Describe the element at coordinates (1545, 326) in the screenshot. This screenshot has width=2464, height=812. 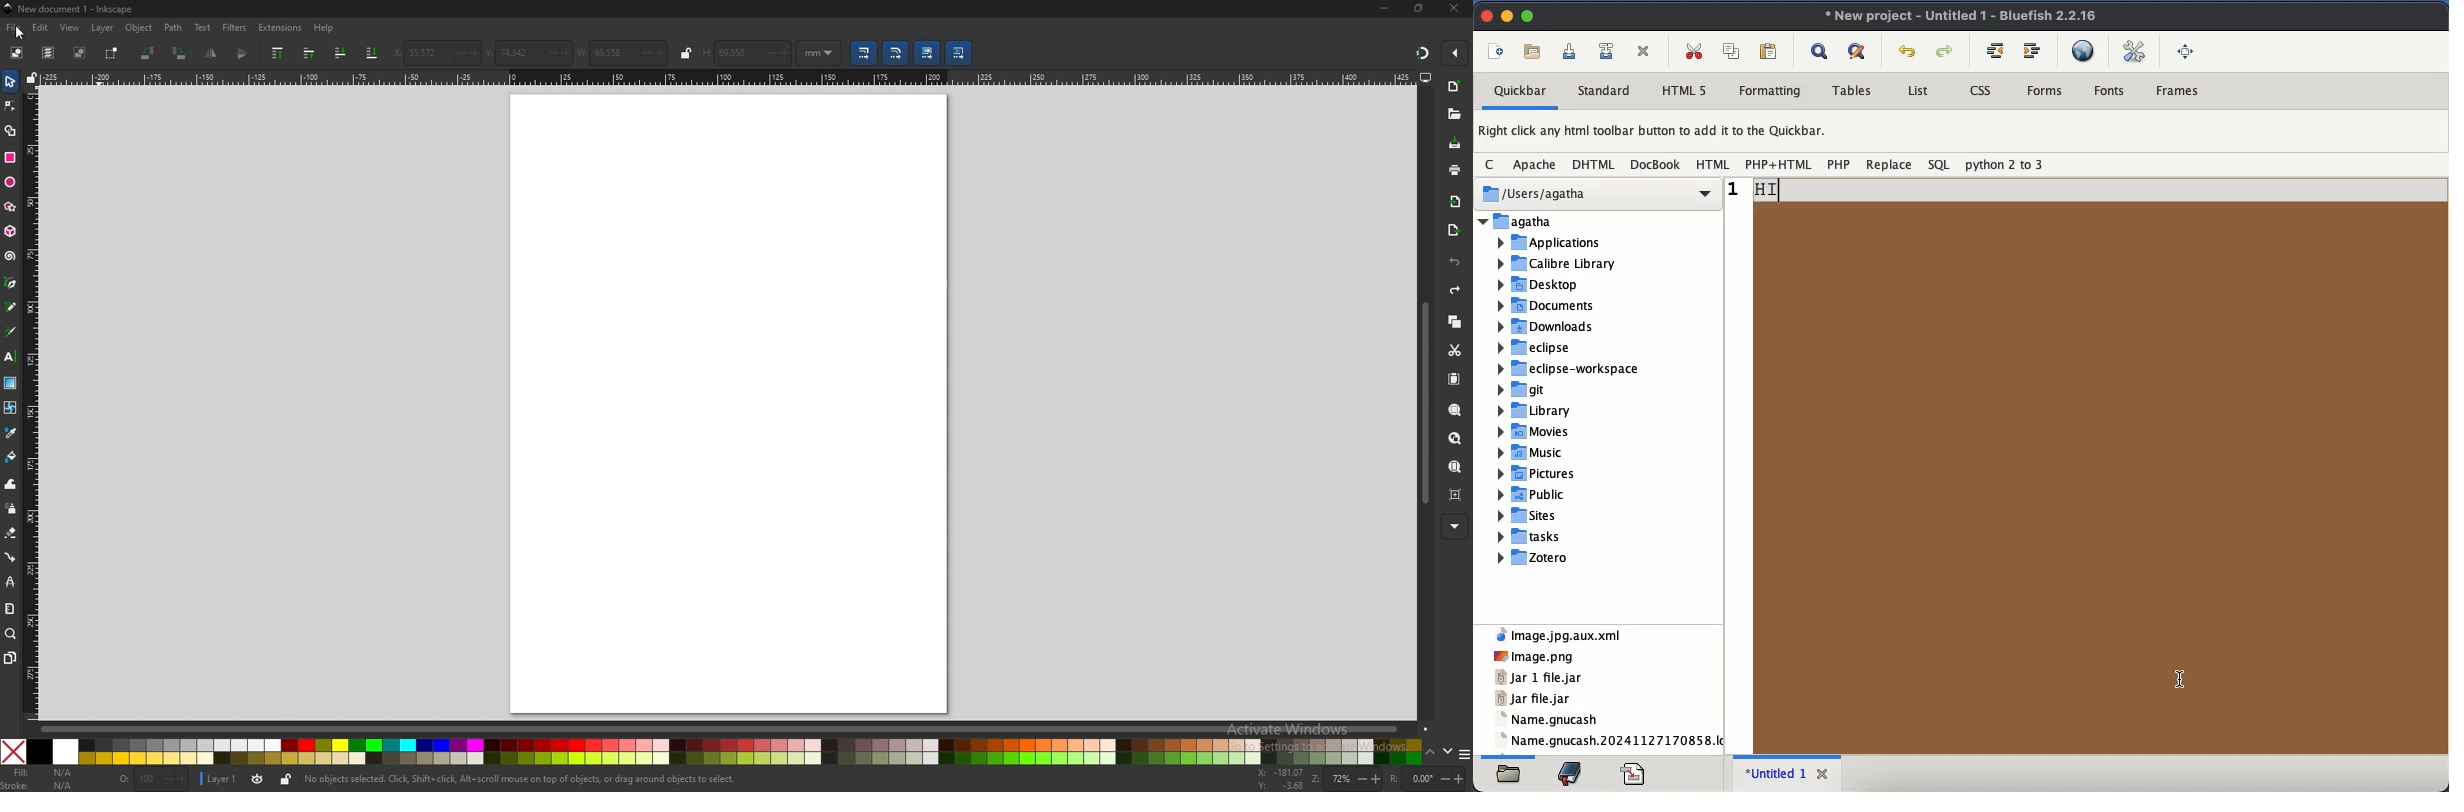
I see `Downloads` at that location.